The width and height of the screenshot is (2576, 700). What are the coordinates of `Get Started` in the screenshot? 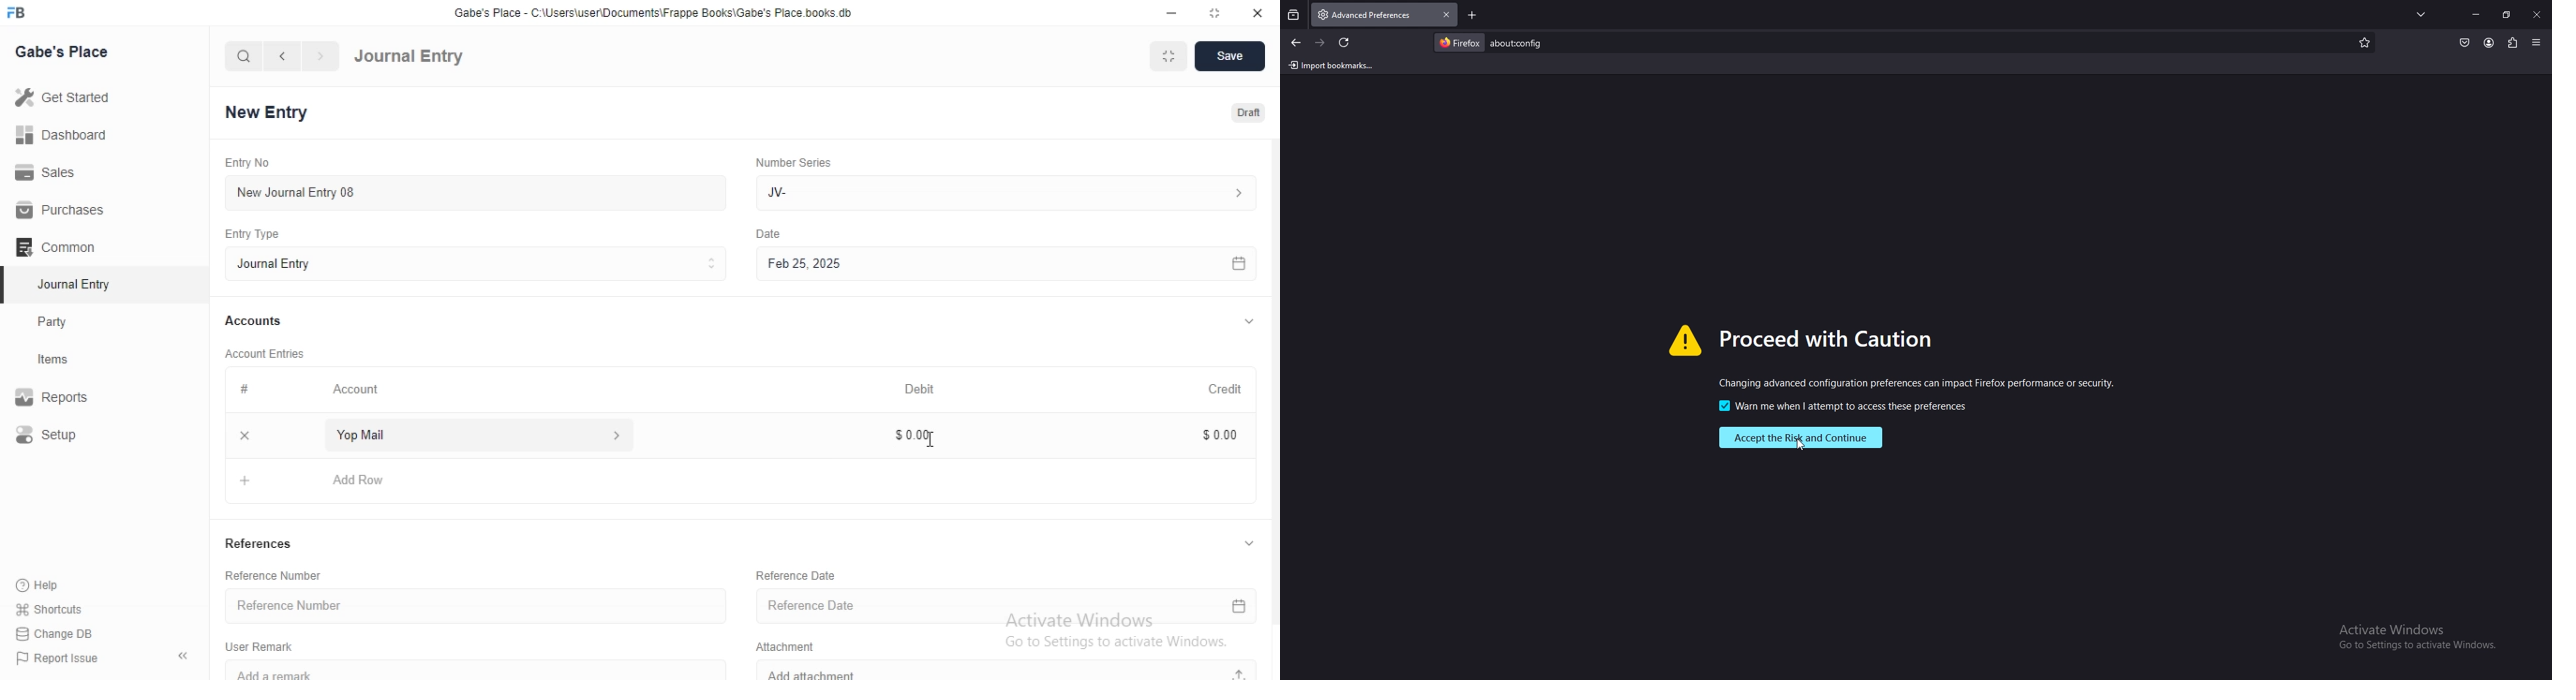 It's located at (68, 101).